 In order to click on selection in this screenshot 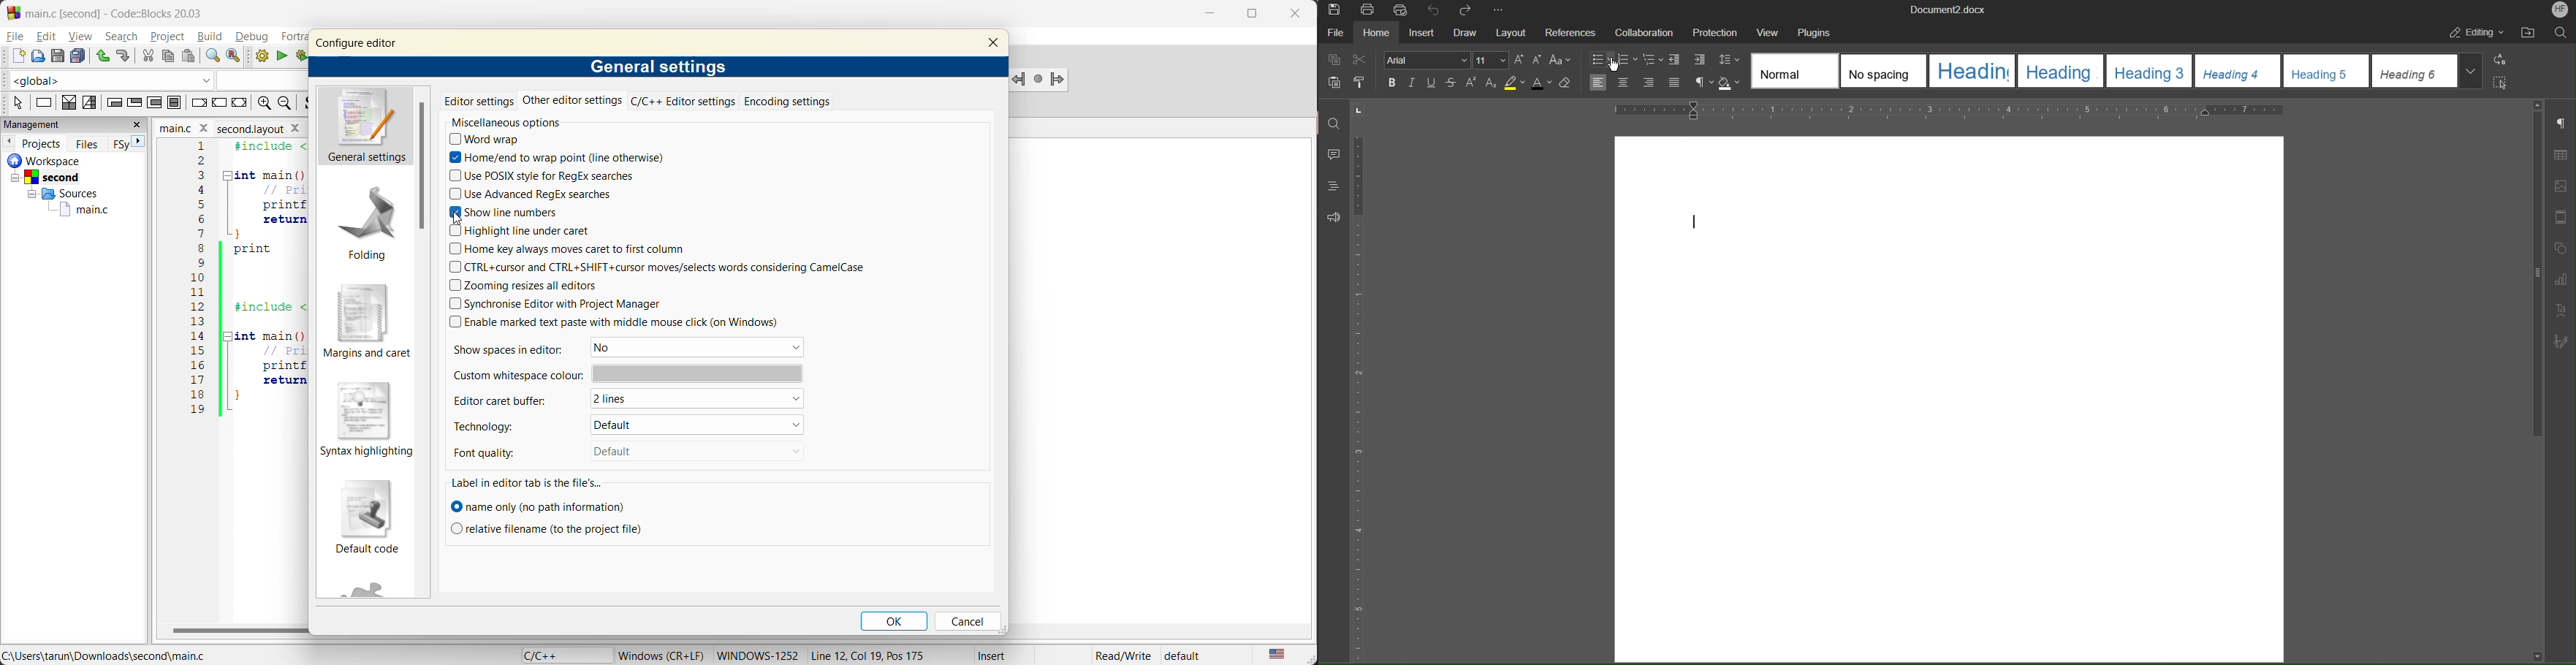, I will do `click(89, 104)`.